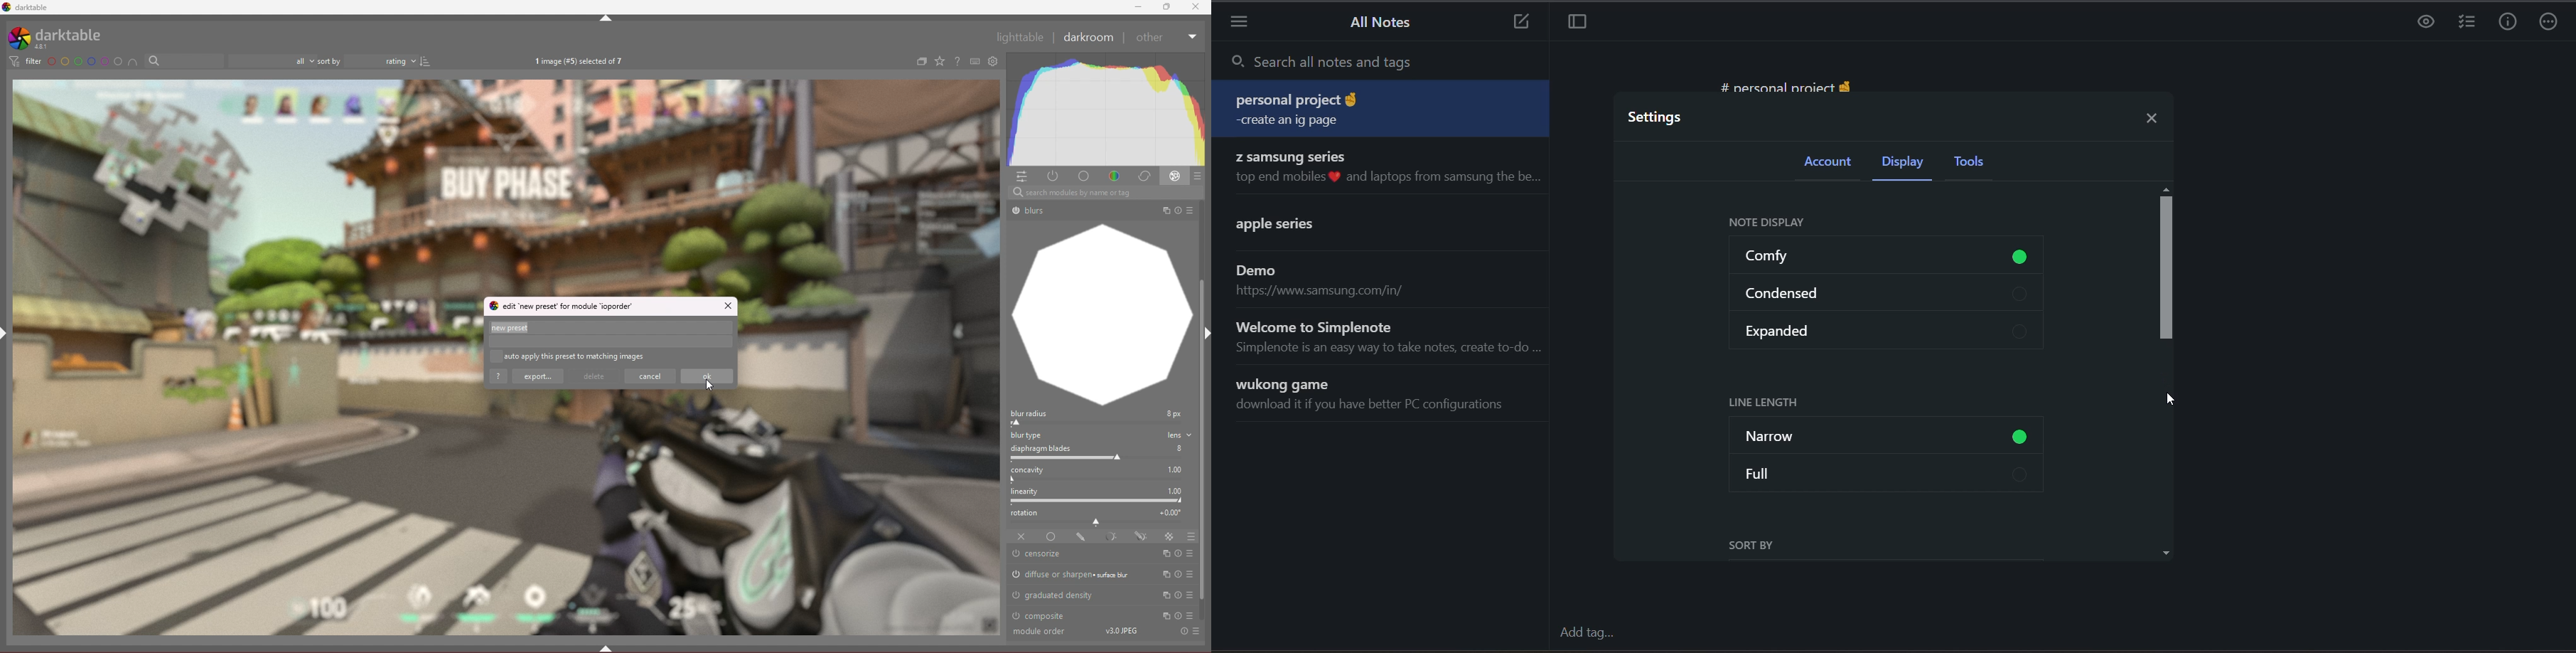 This screenshot has height=672, width=2576. I want to click on narrow length, so click(1889, 430).